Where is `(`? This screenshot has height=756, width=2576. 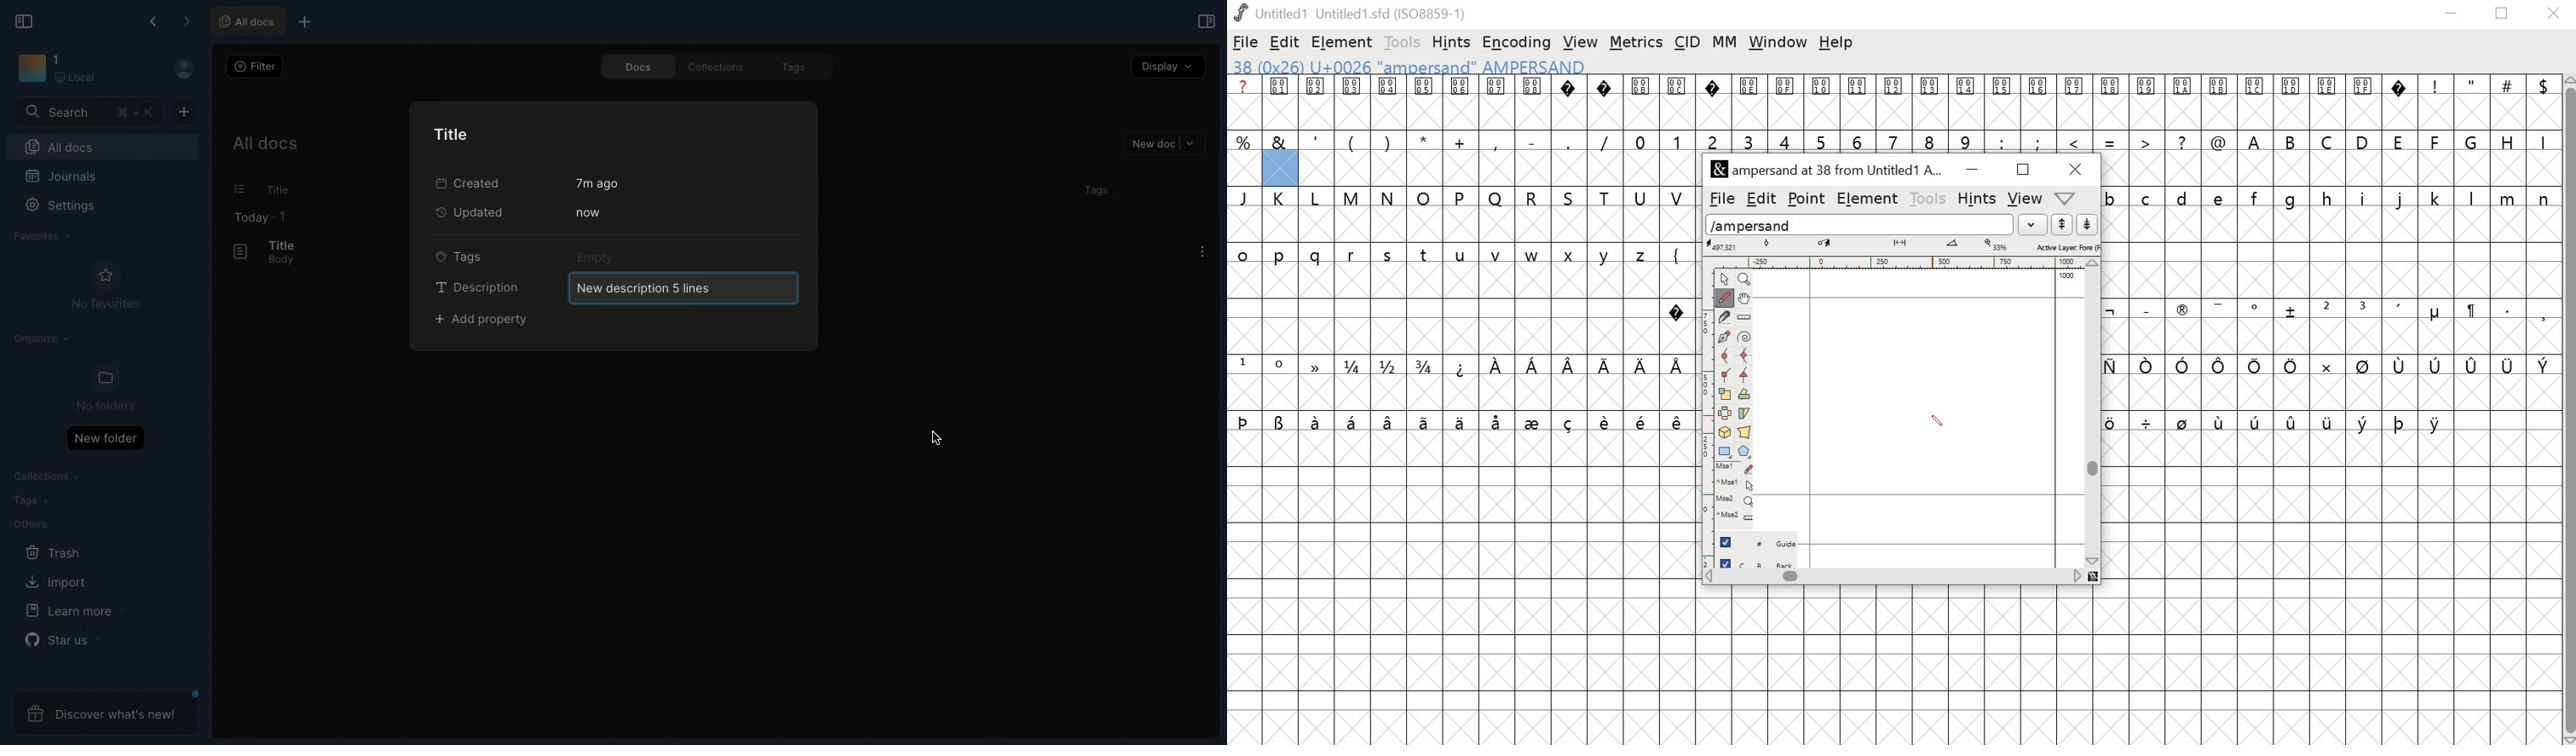
( is located at coordinates (1350, 142).